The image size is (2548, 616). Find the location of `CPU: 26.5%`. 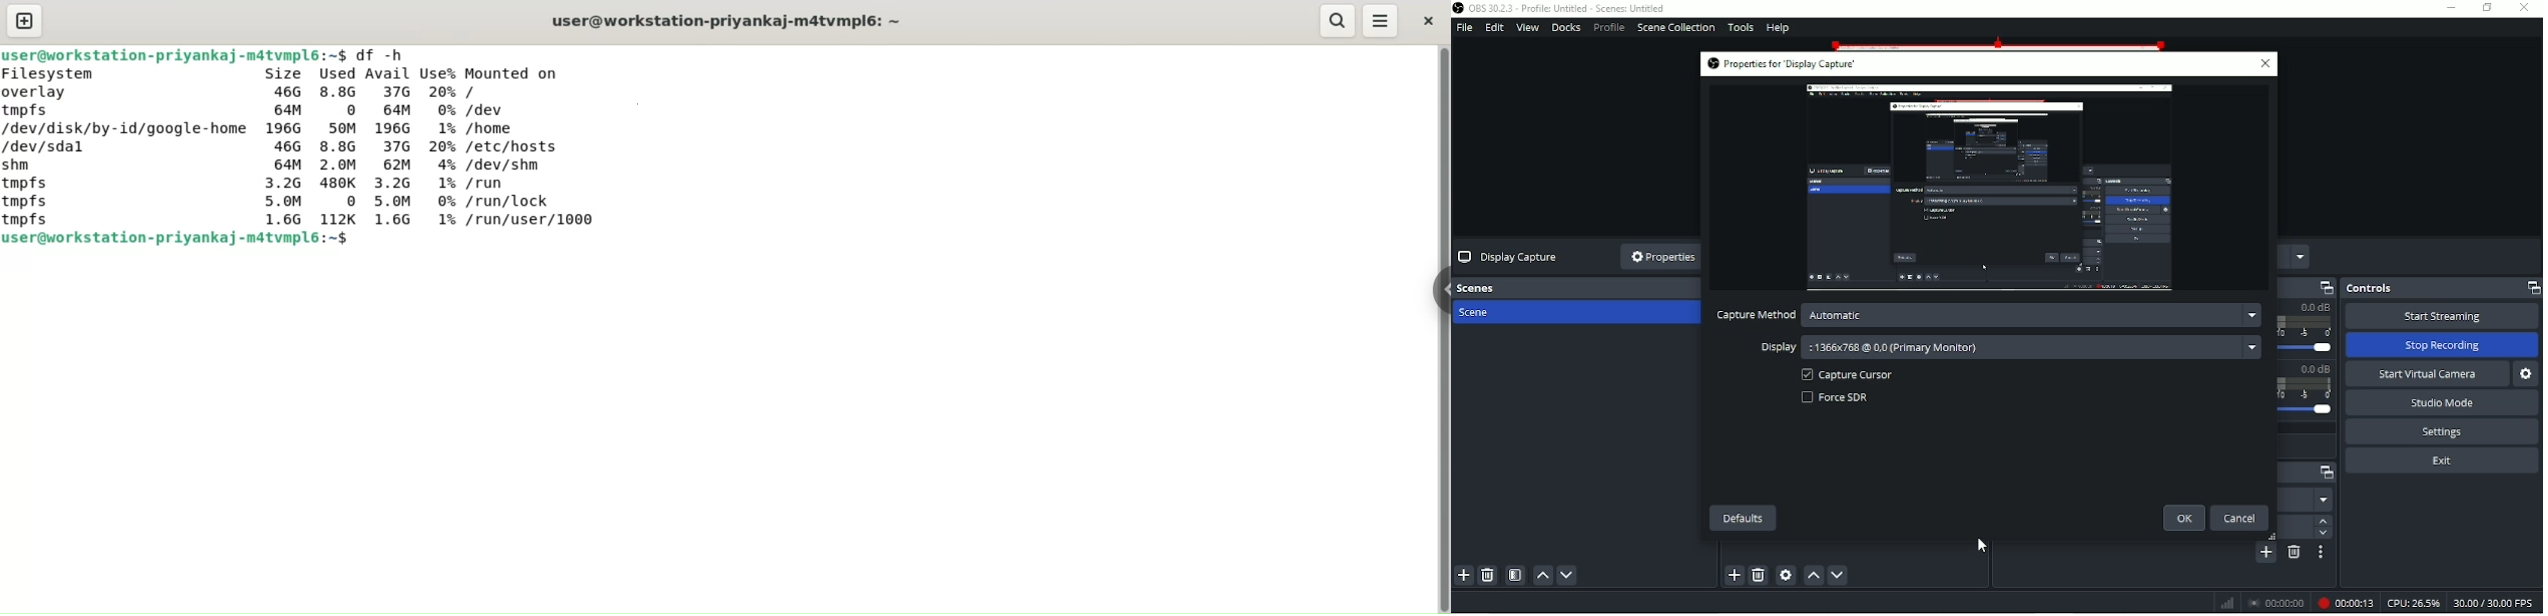

CPU: 26.5% is located at coordinates (2415, 602).